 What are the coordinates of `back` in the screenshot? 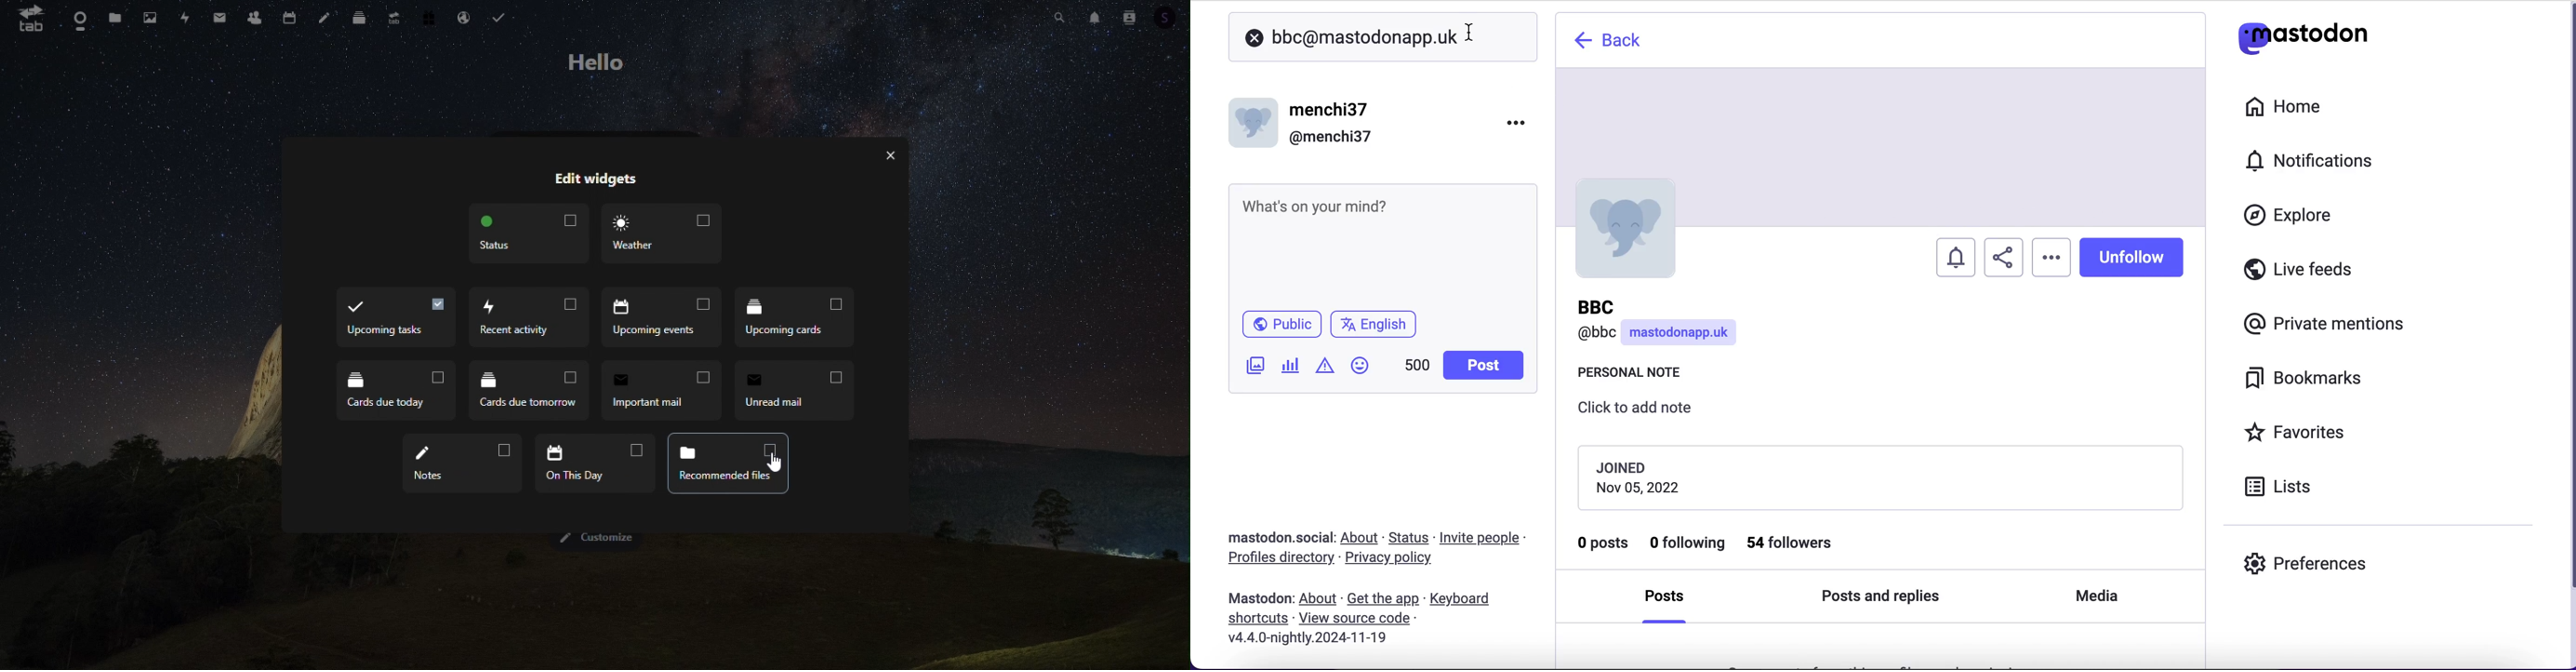 It's located at (1610, 40).